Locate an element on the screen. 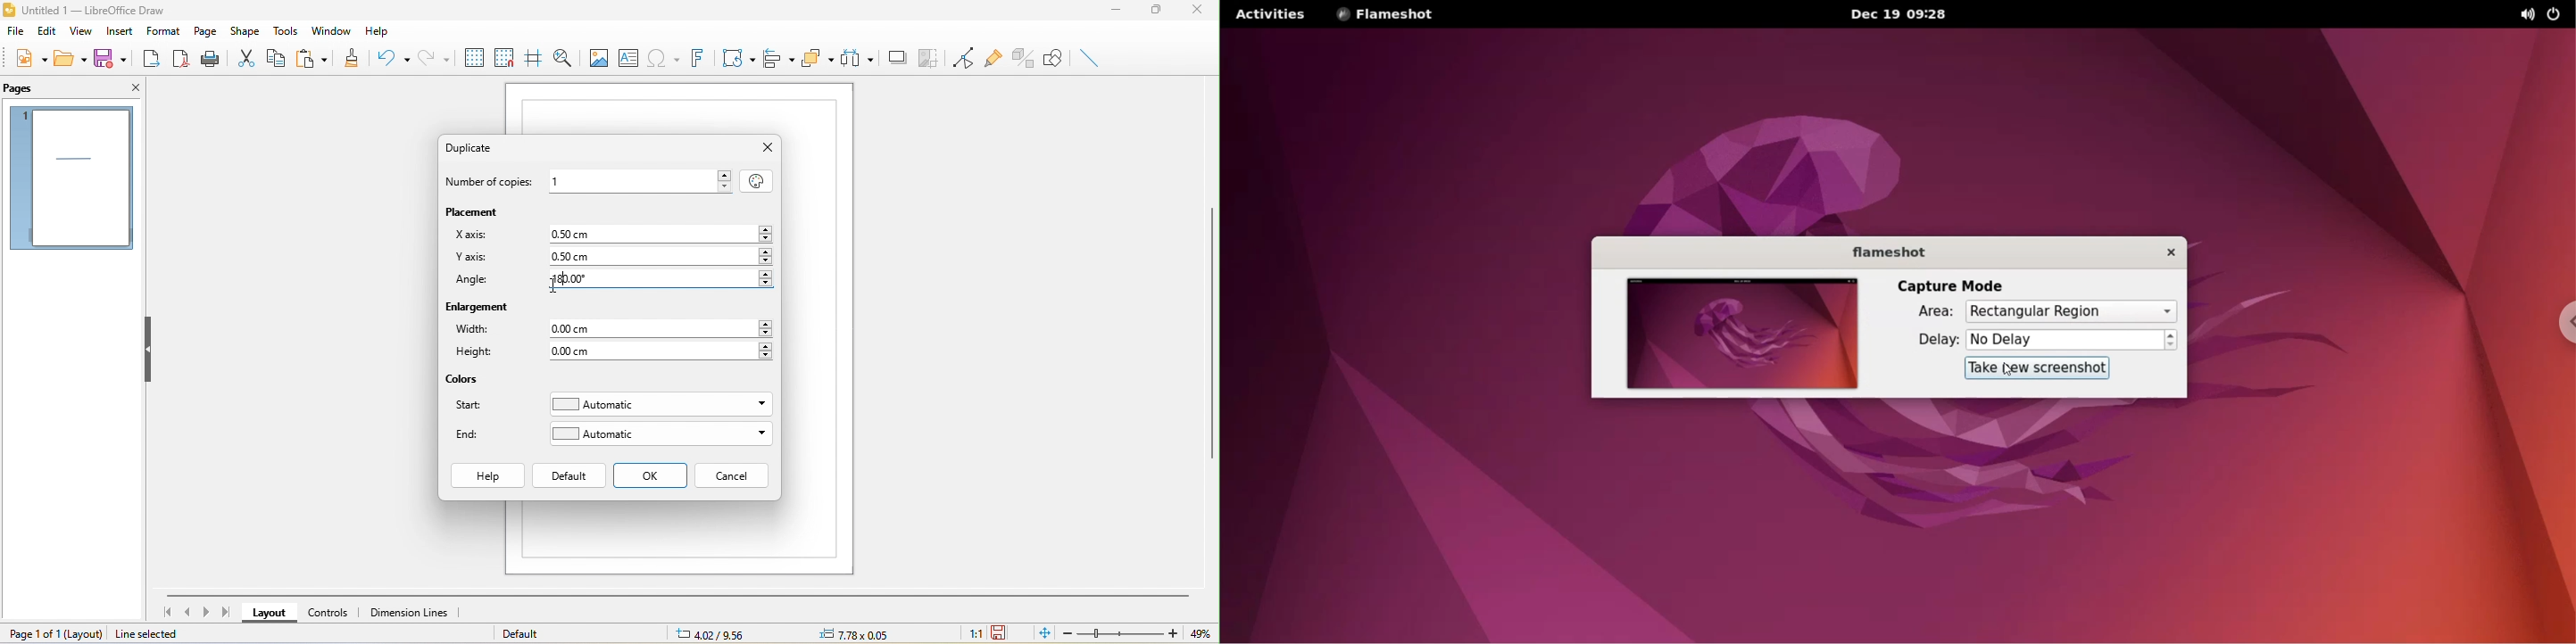 Image resolution: width=2576 pixels, height=644 pixels. export directly a pdf is located at coordinates (181, 61).